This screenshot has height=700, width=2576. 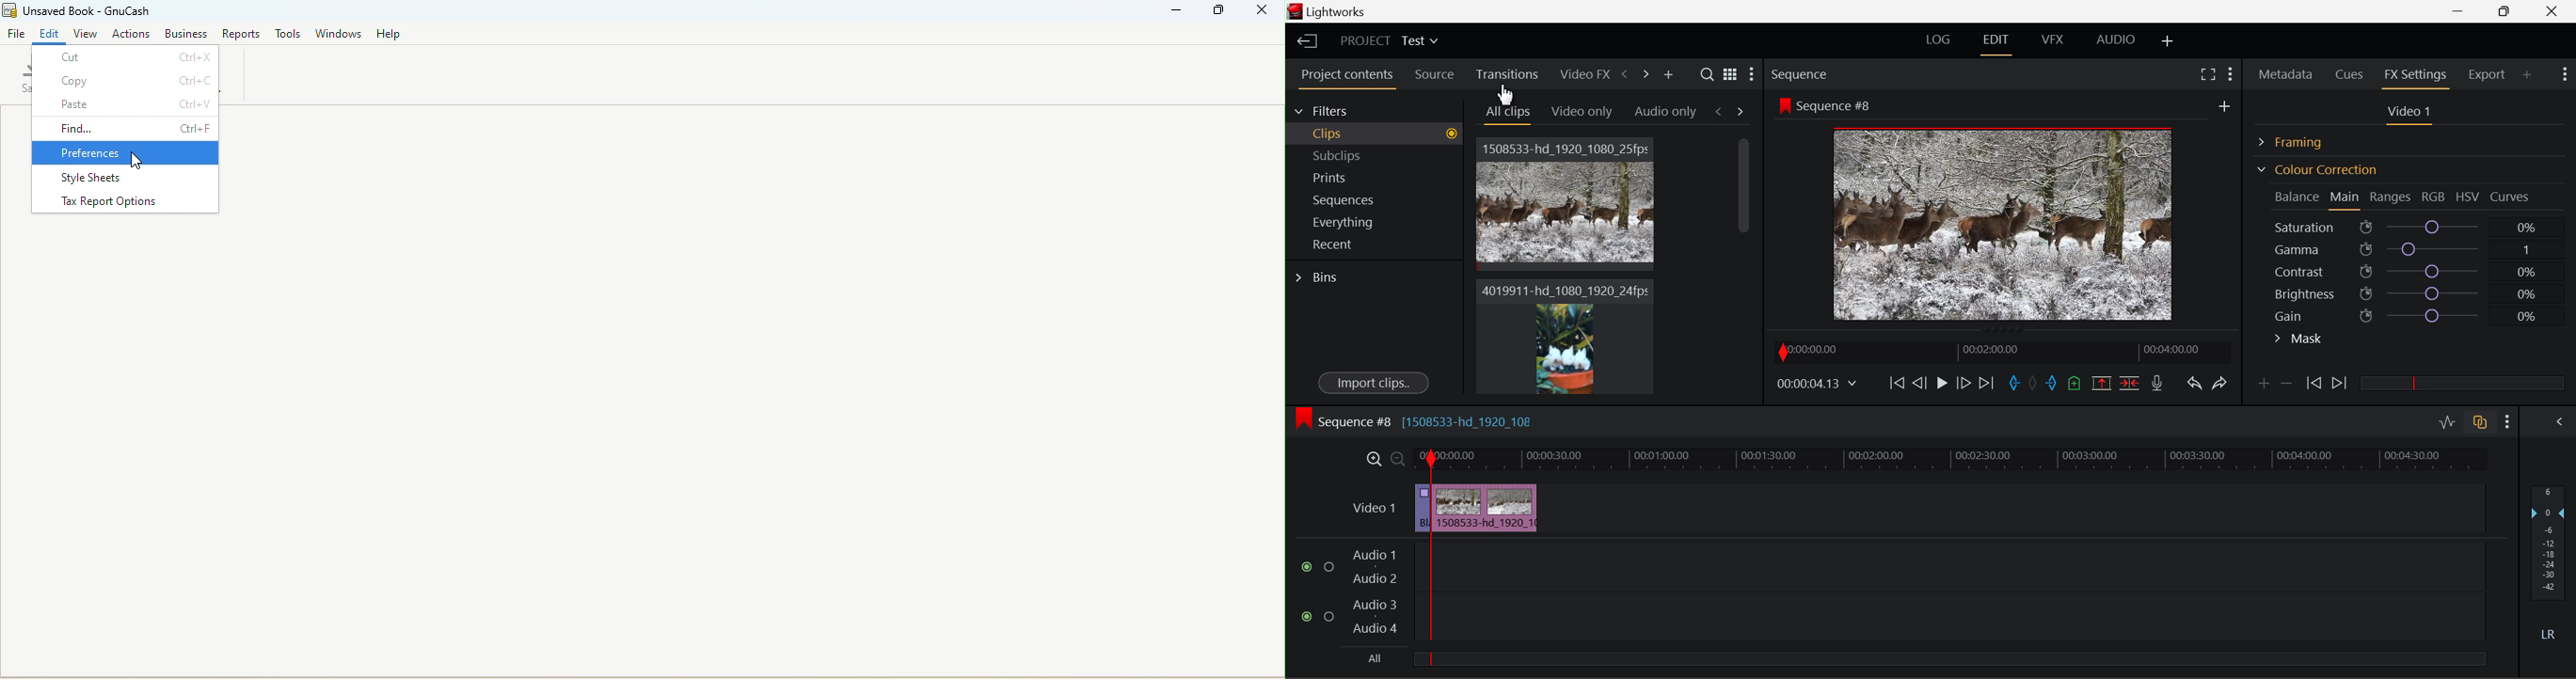 I want to click on Reports, so click(x=241, y=35).